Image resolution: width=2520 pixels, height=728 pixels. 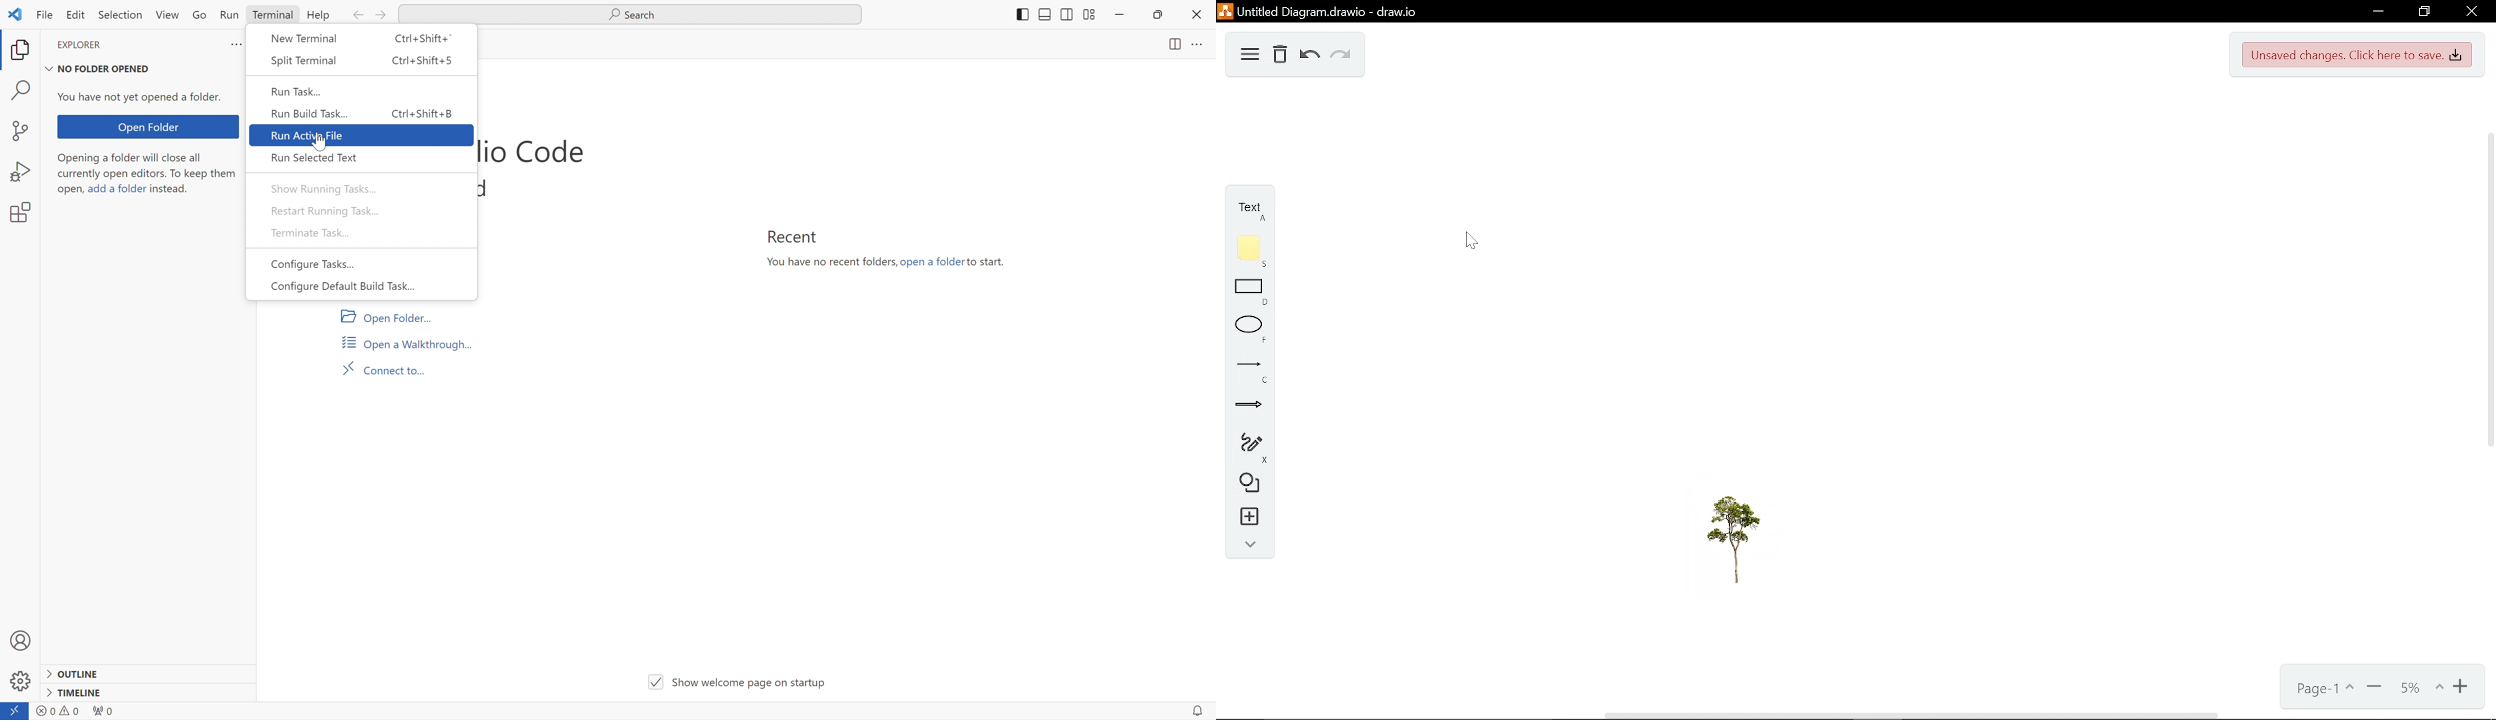 I want to click on Zoom in, so click(x=2469, y=690).